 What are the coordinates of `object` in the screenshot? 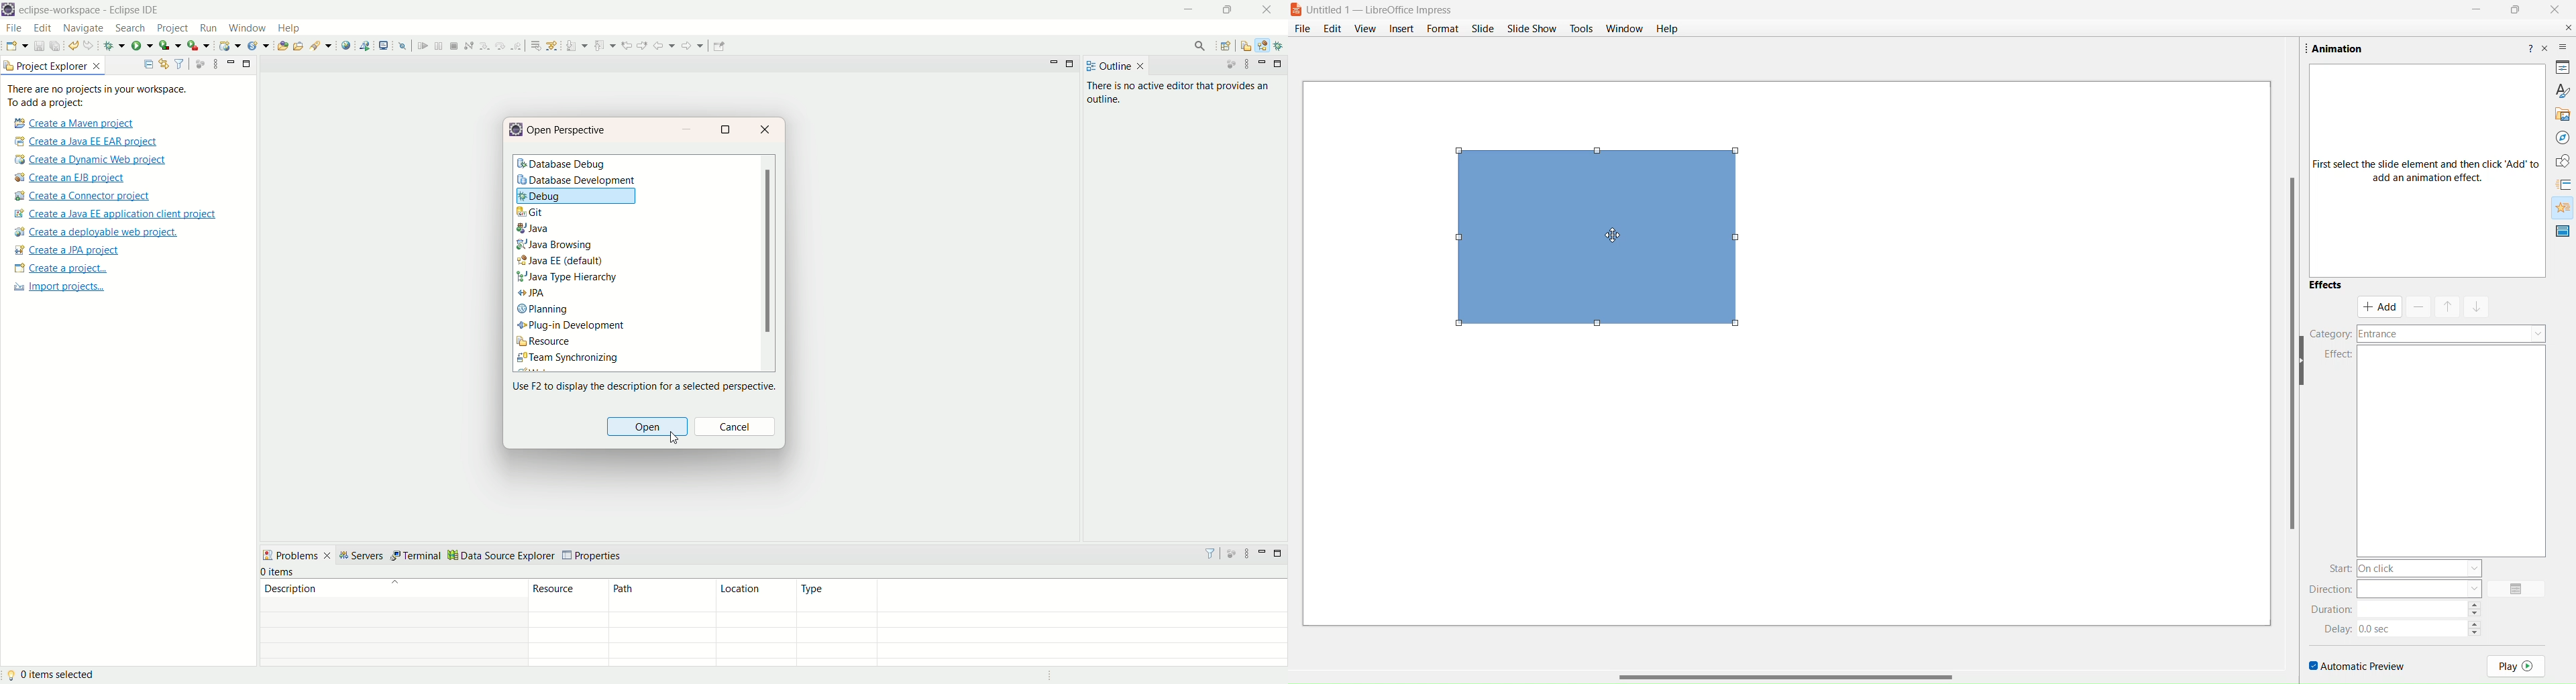 It's located at (1602, 241).